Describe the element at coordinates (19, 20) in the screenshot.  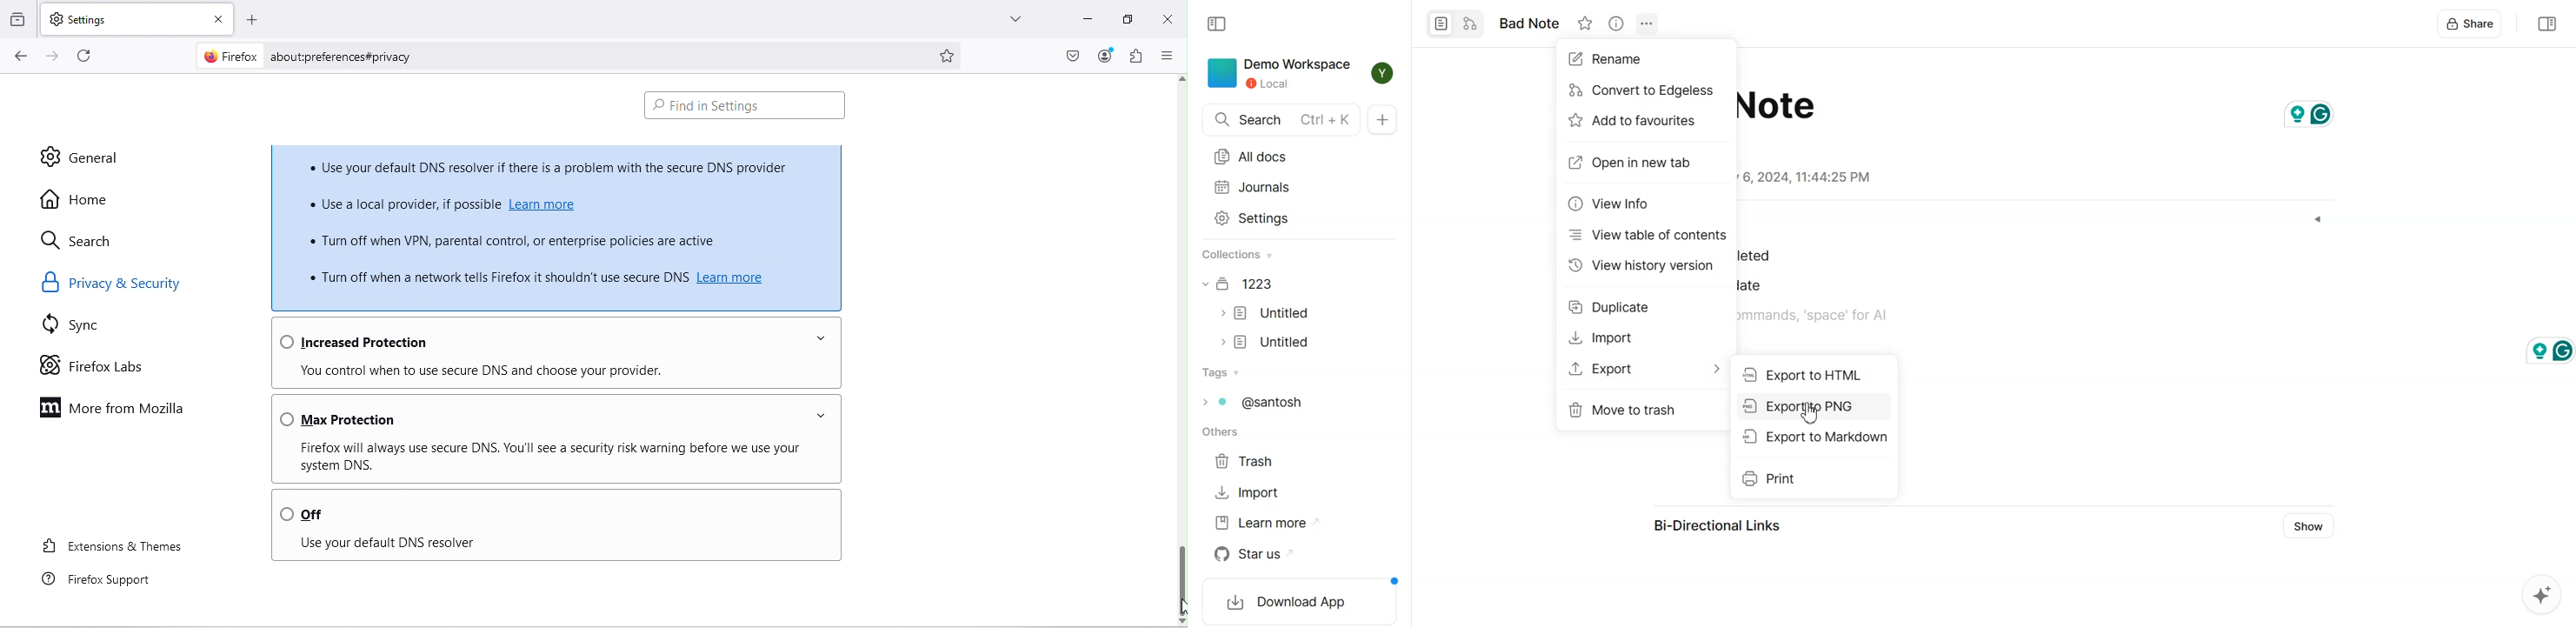
I see `Browse recent tabs across windows and devices` at that location.